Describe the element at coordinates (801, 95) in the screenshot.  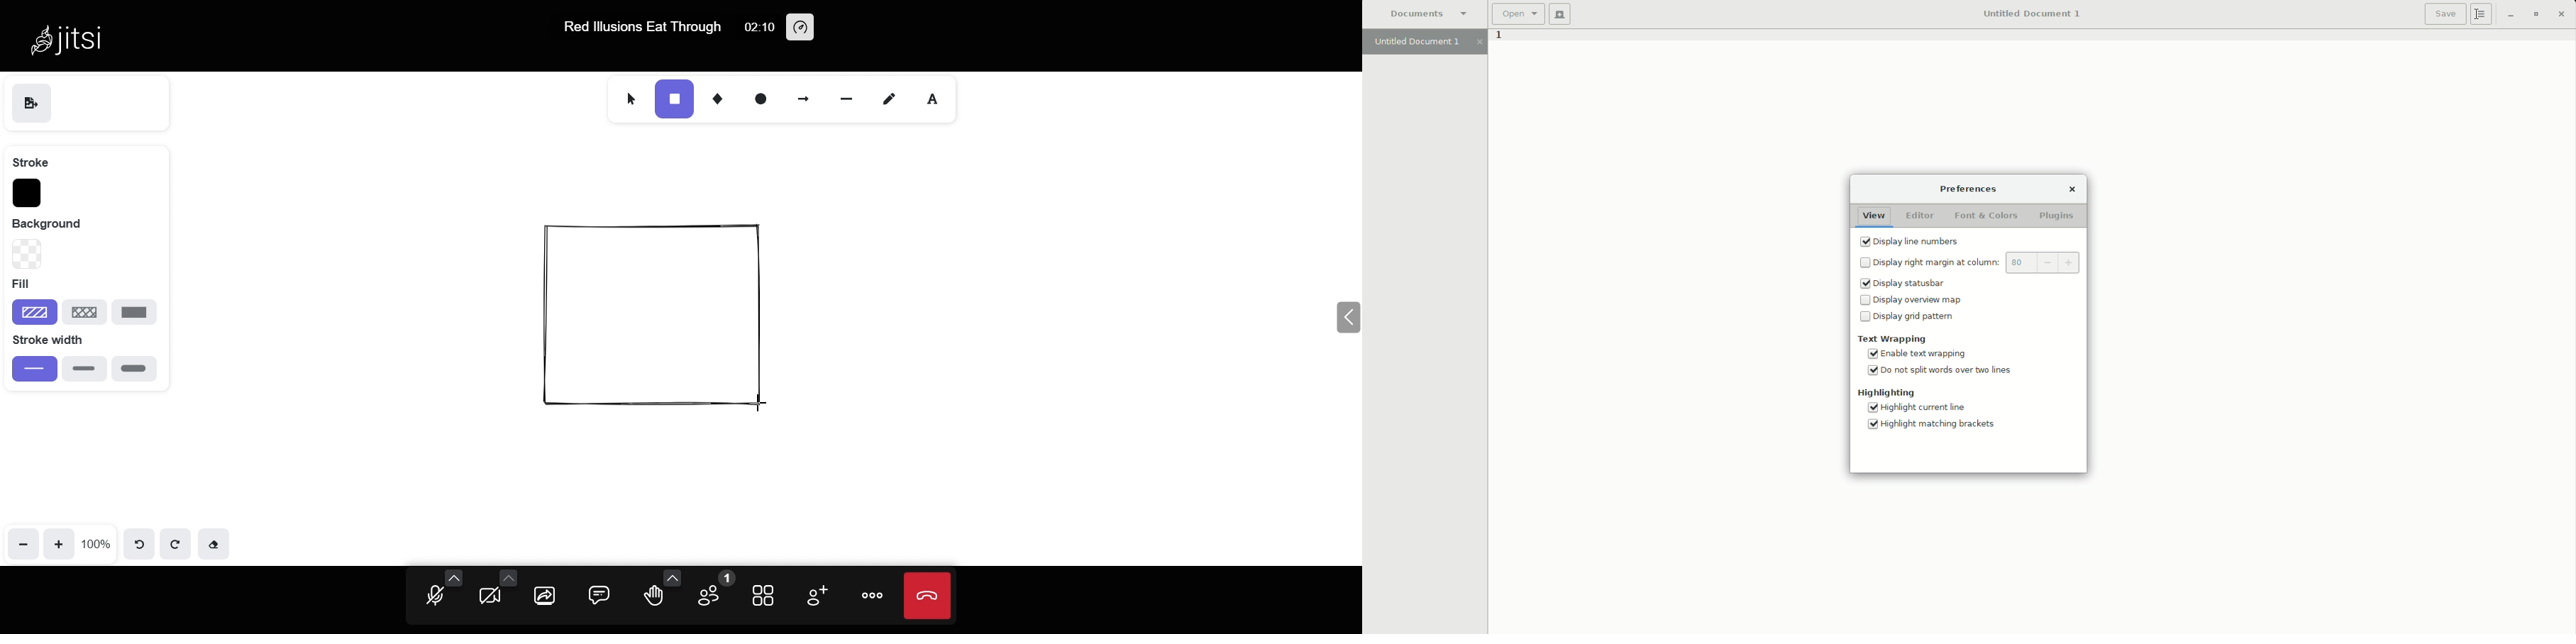
I see `arrow` at that location.